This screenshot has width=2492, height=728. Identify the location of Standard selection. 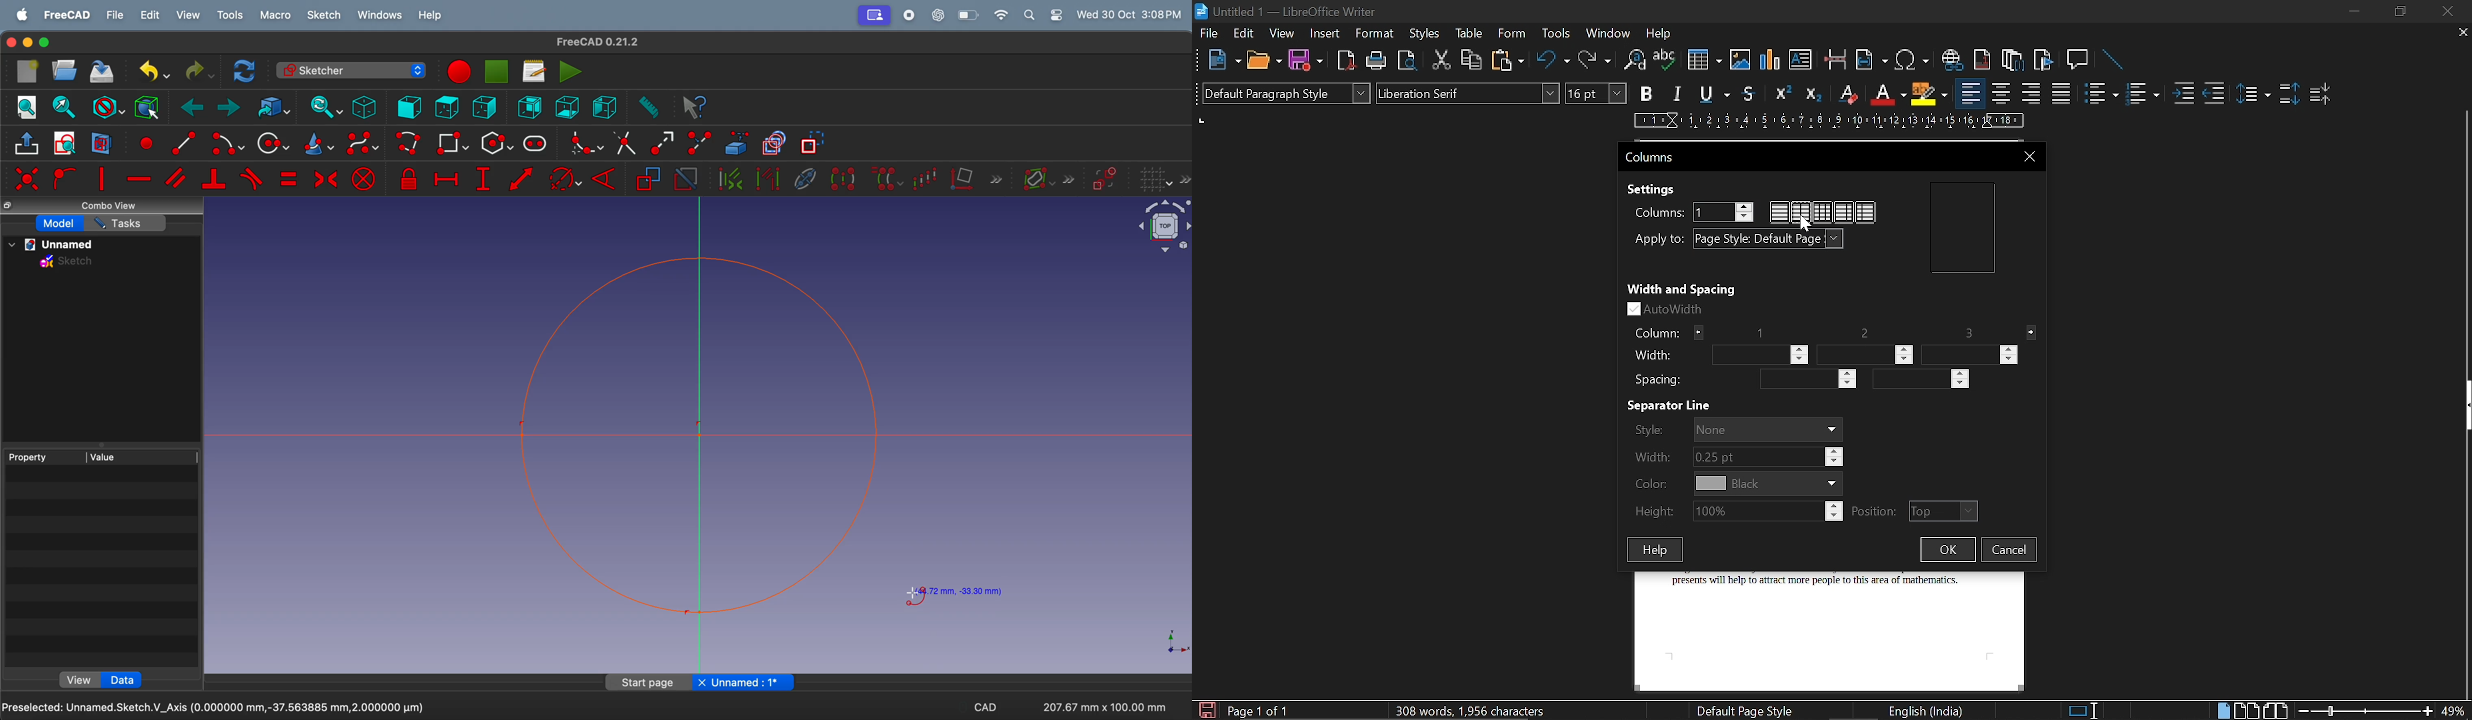
(2086, 709).